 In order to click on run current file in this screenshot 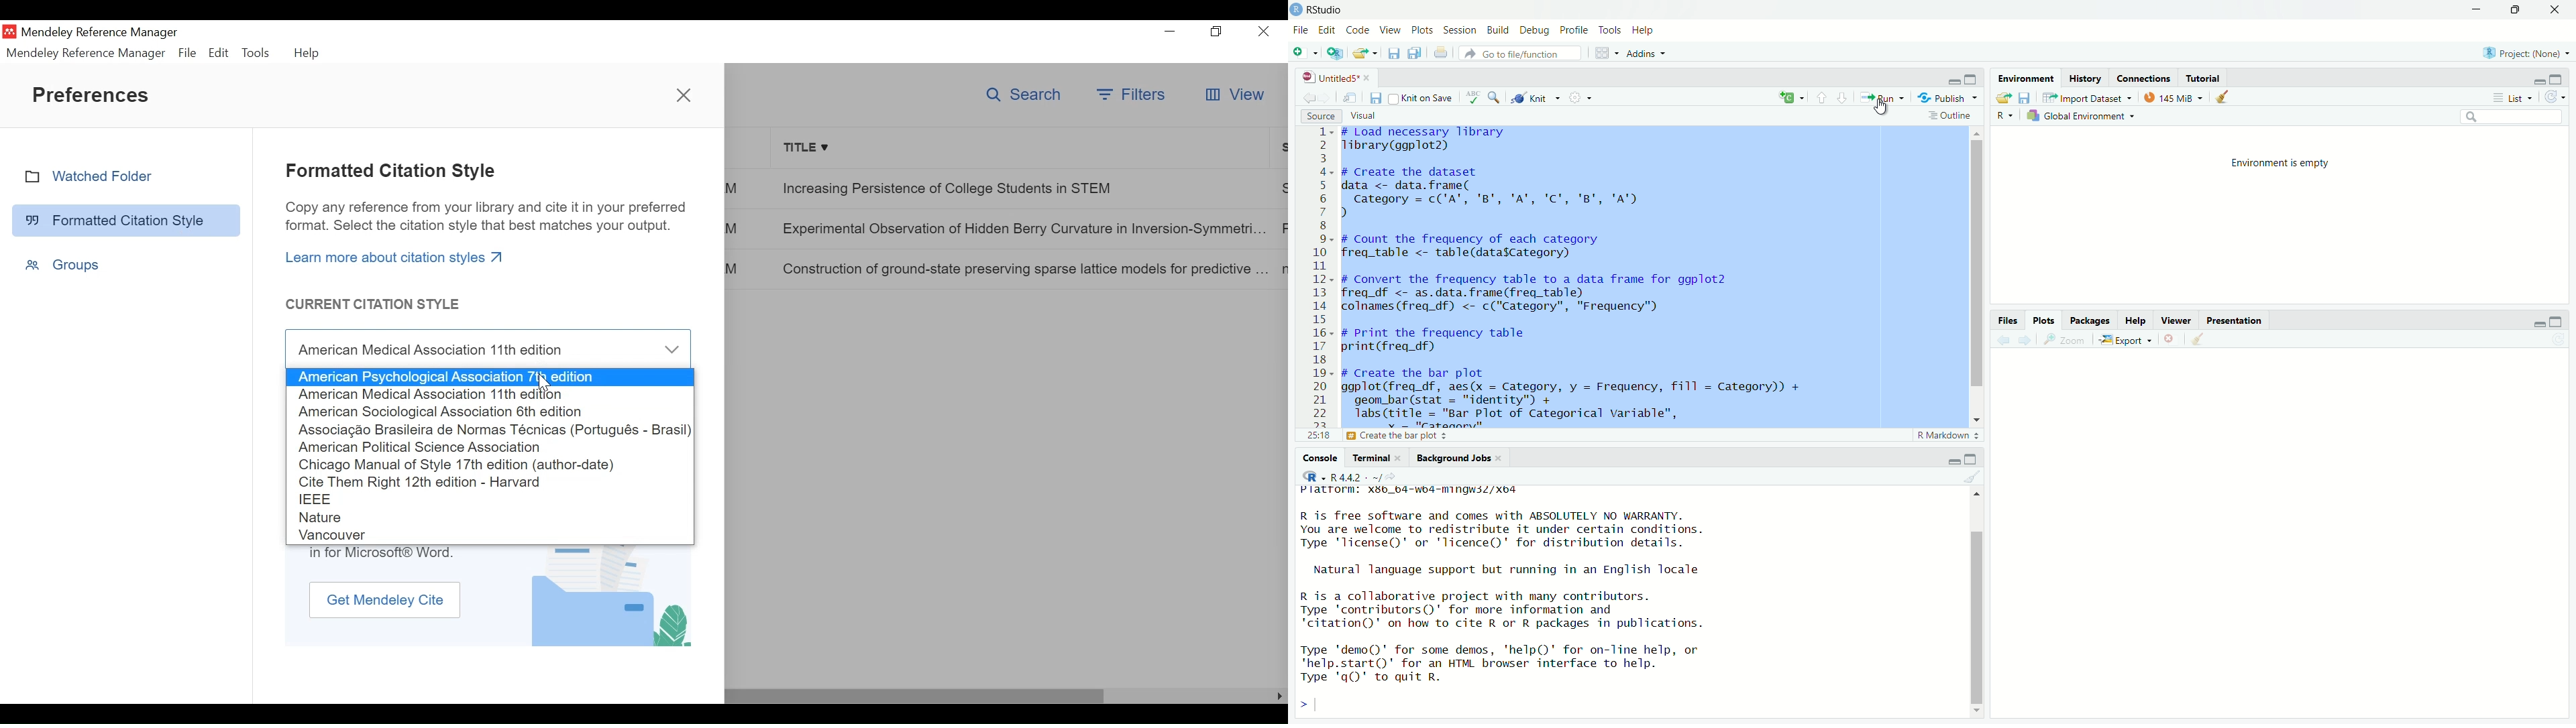, I will do `click(1880, 97)`.